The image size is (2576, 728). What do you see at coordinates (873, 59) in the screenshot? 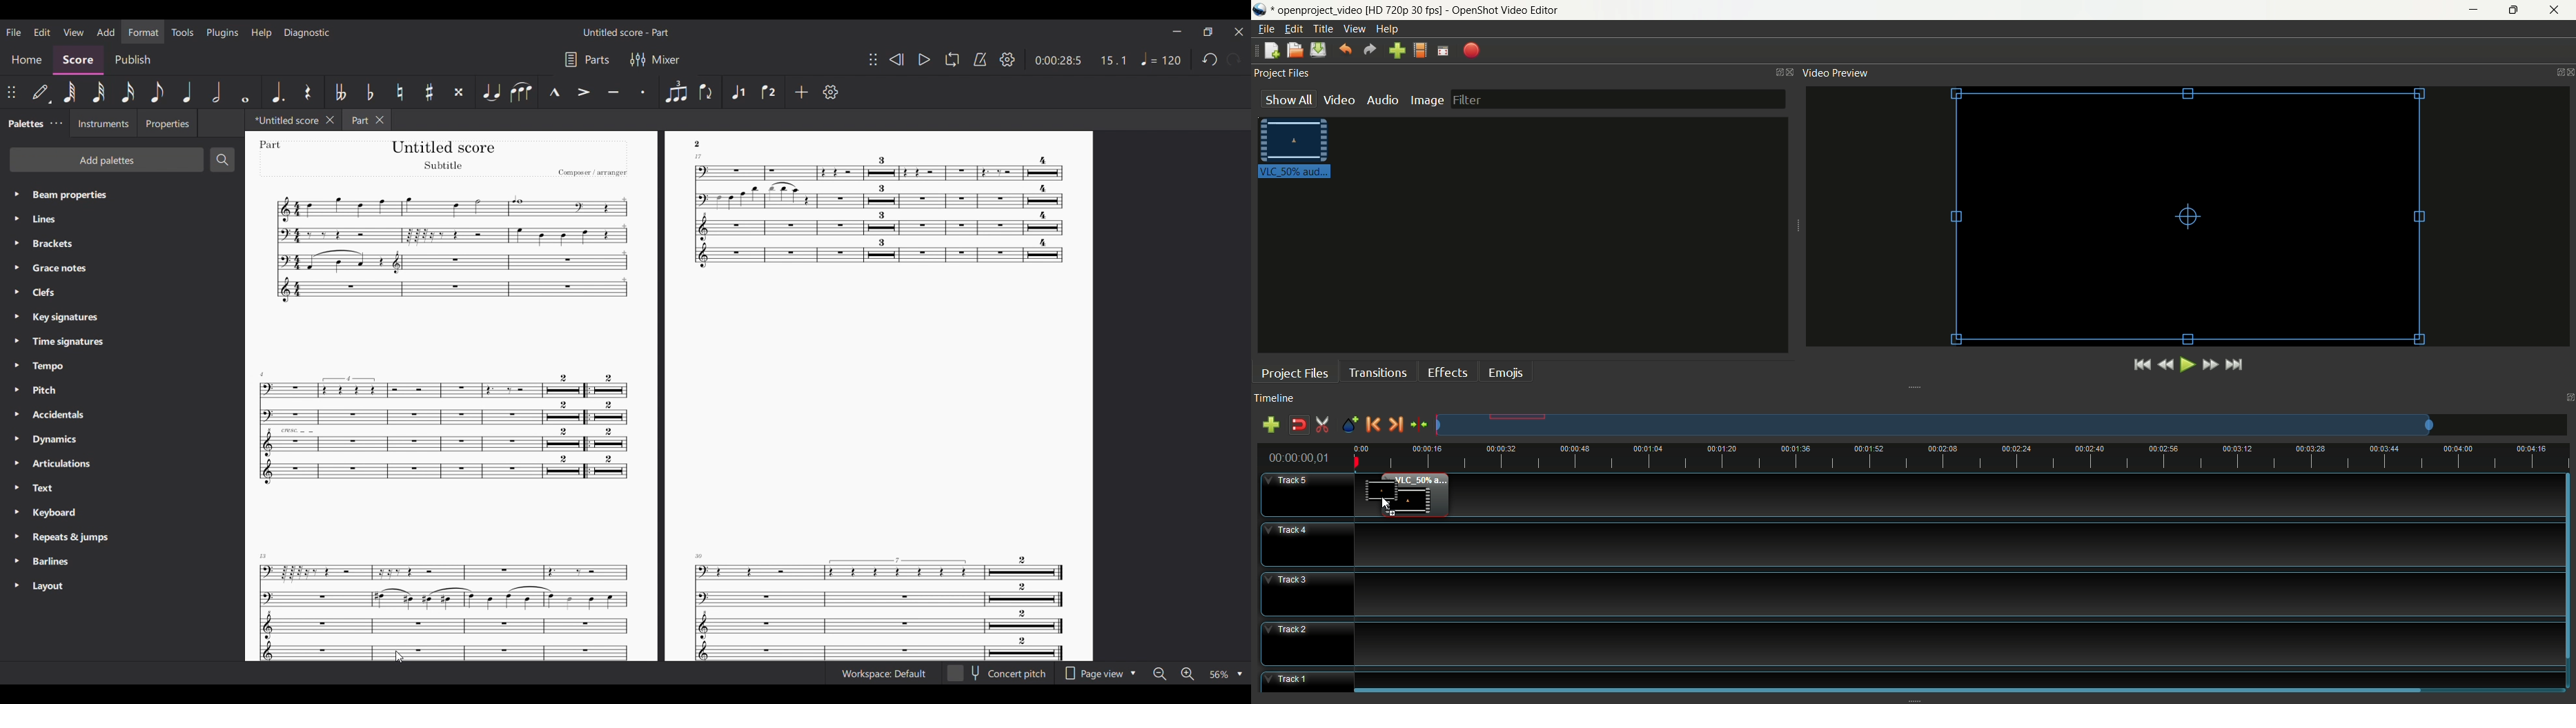
I see `Change toolbar position` at bounding box center [873, 59].